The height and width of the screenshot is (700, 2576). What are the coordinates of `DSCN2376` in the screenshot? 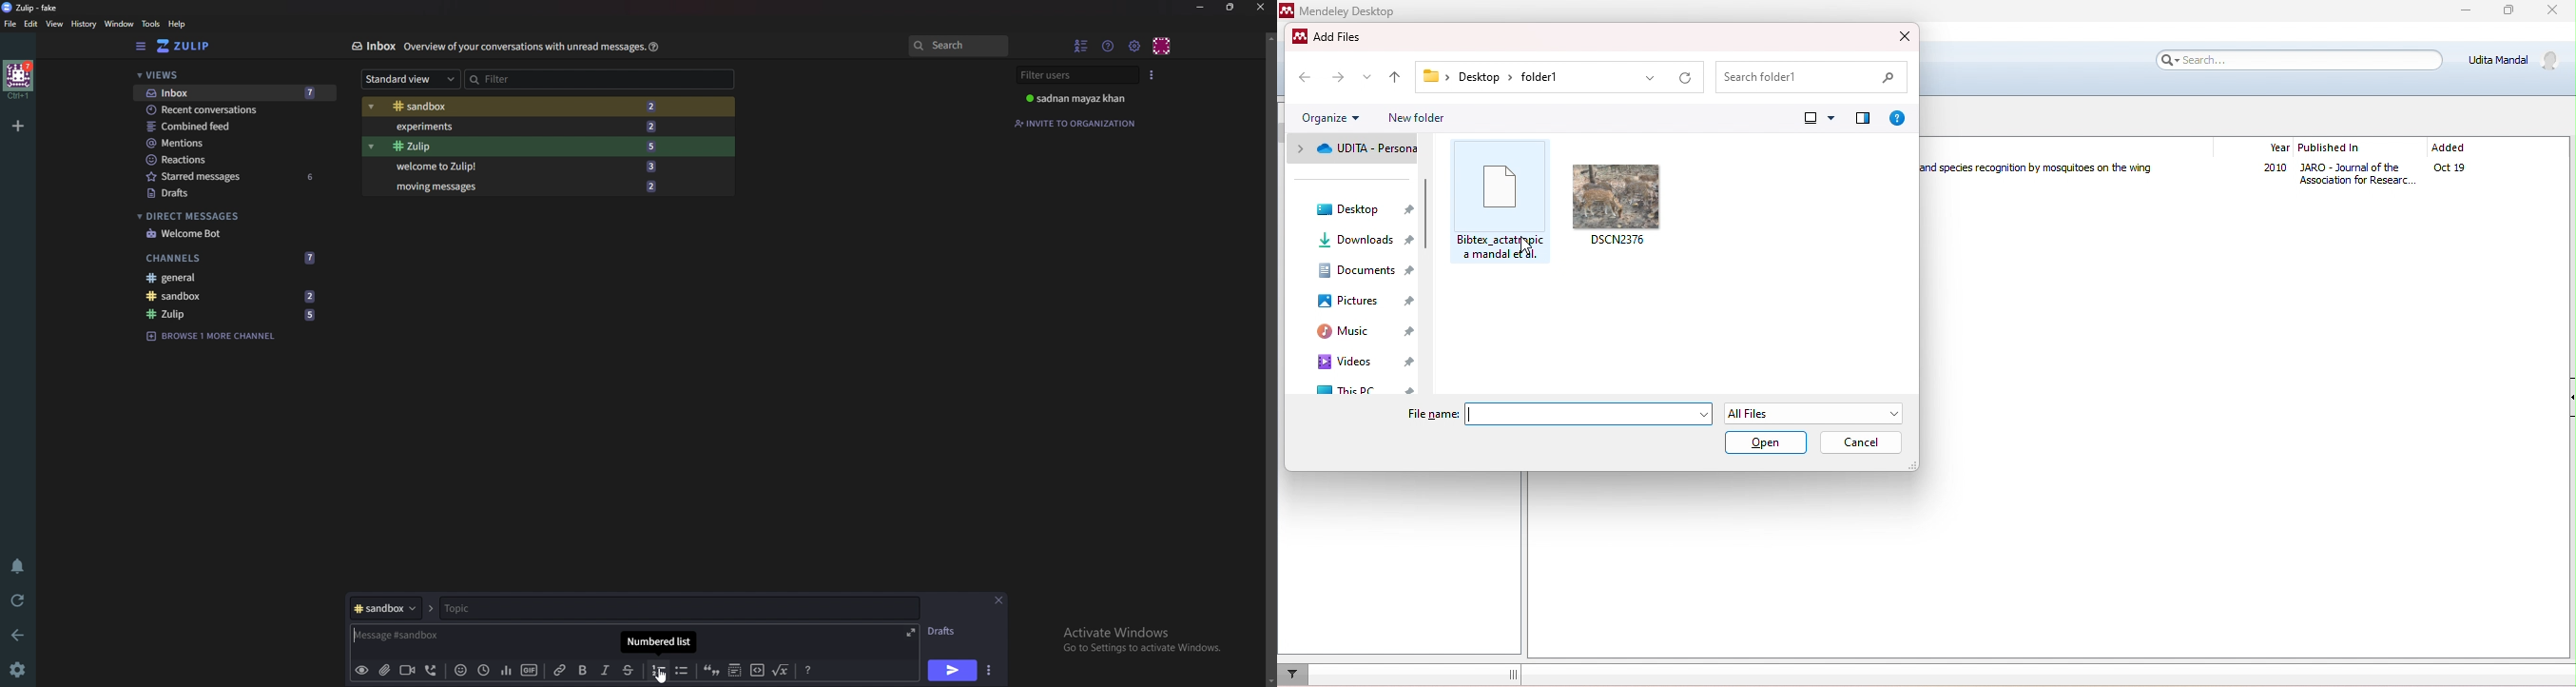 It's located at (1616, 207).